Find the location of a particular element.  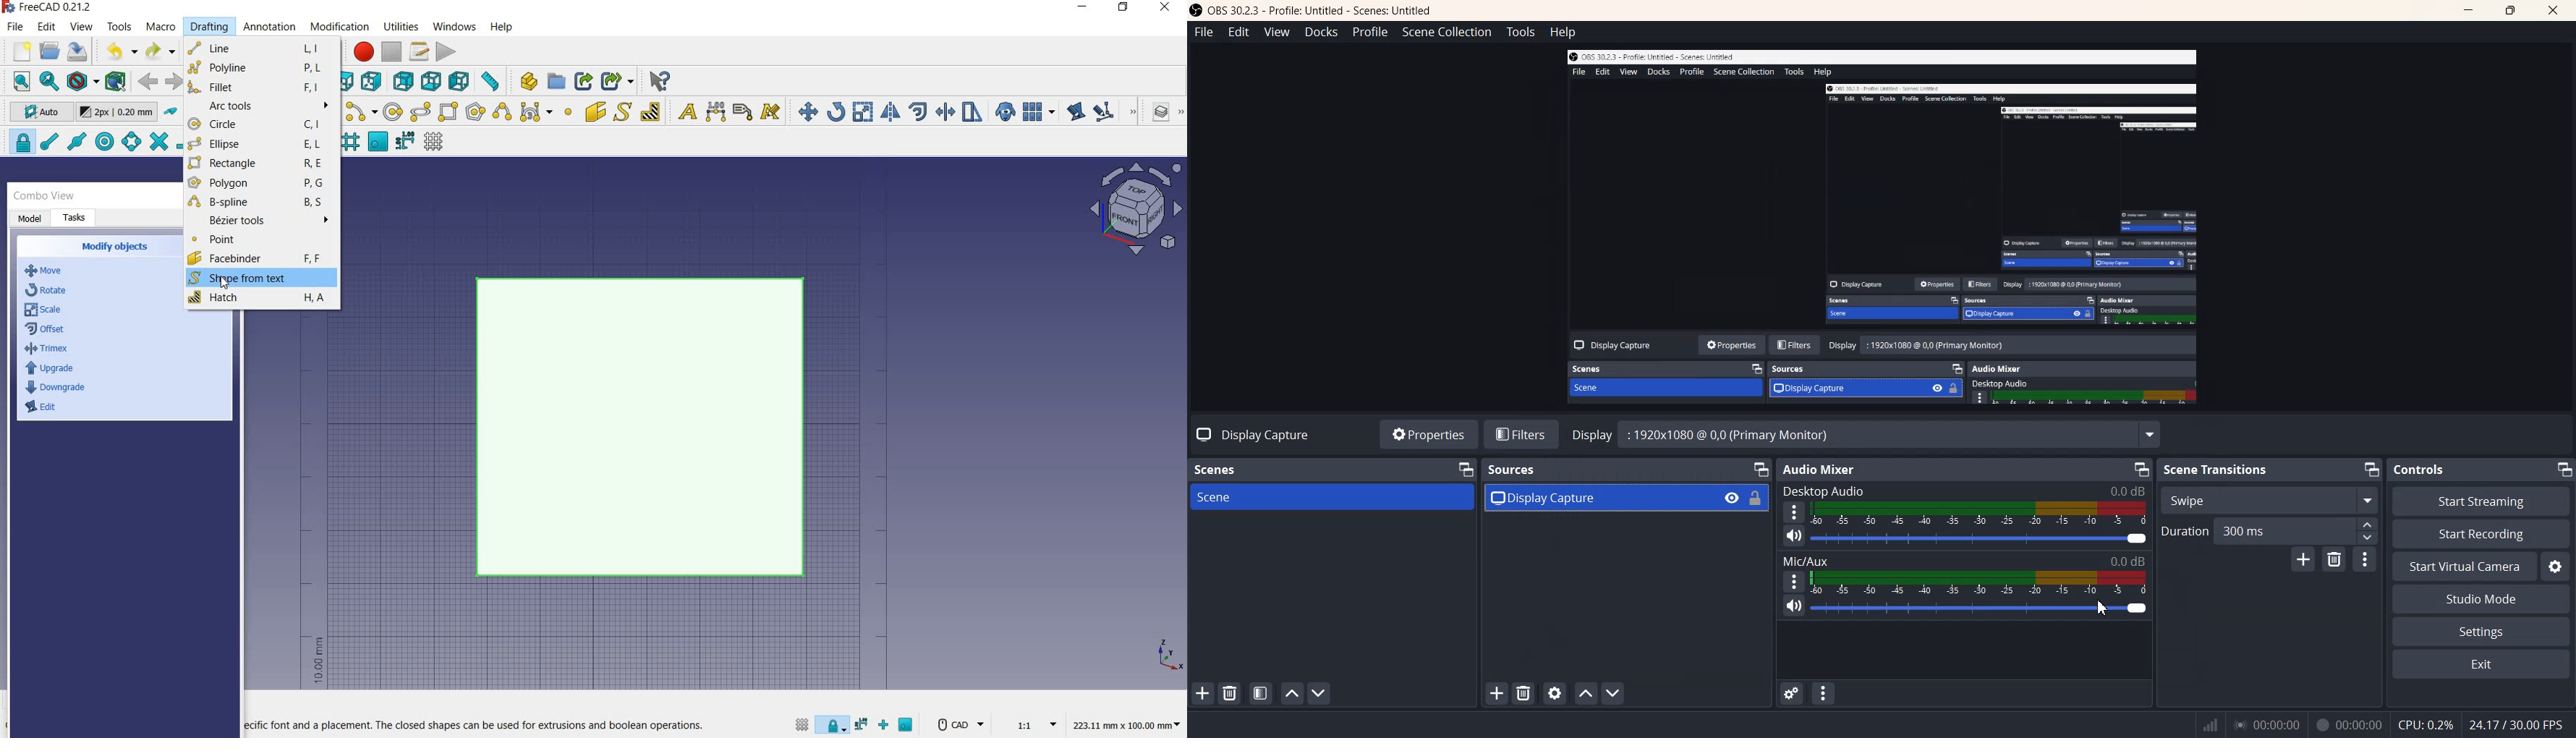

bezier tools is located at coordinates (260, 223).